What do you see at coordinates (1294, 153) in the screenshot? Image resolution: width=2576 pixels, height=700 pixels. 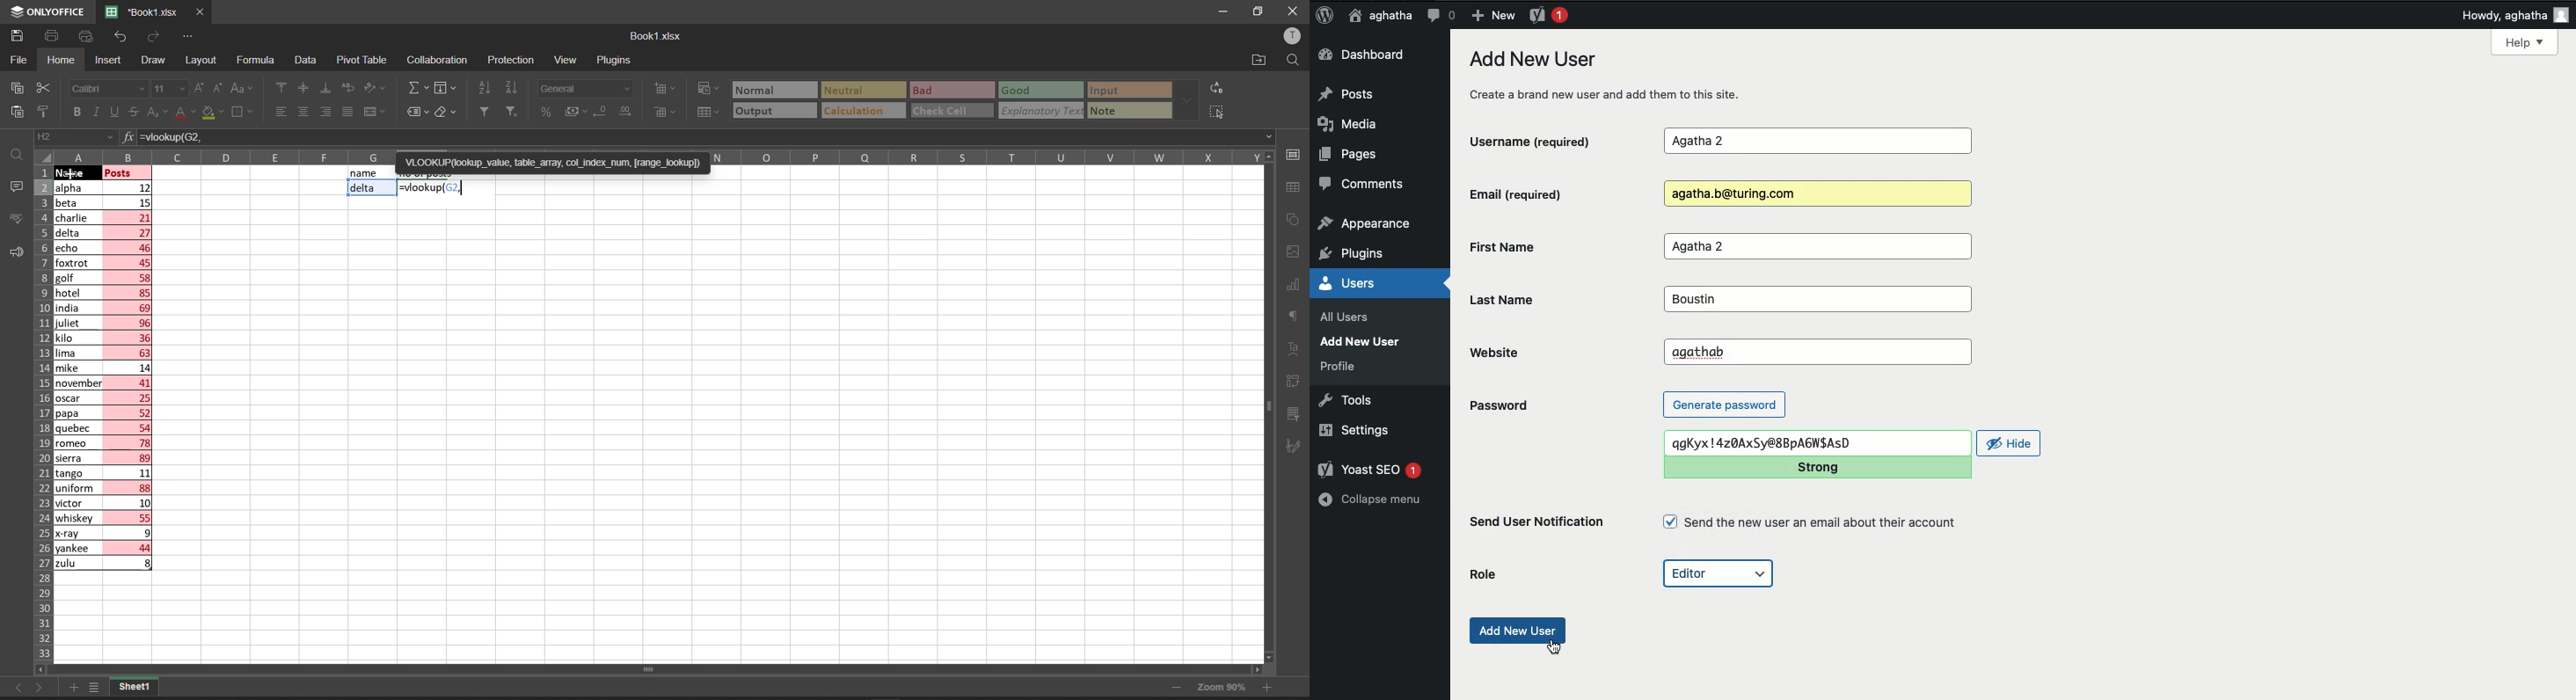 I see `cell settings` at bounding box center [1294, 153].